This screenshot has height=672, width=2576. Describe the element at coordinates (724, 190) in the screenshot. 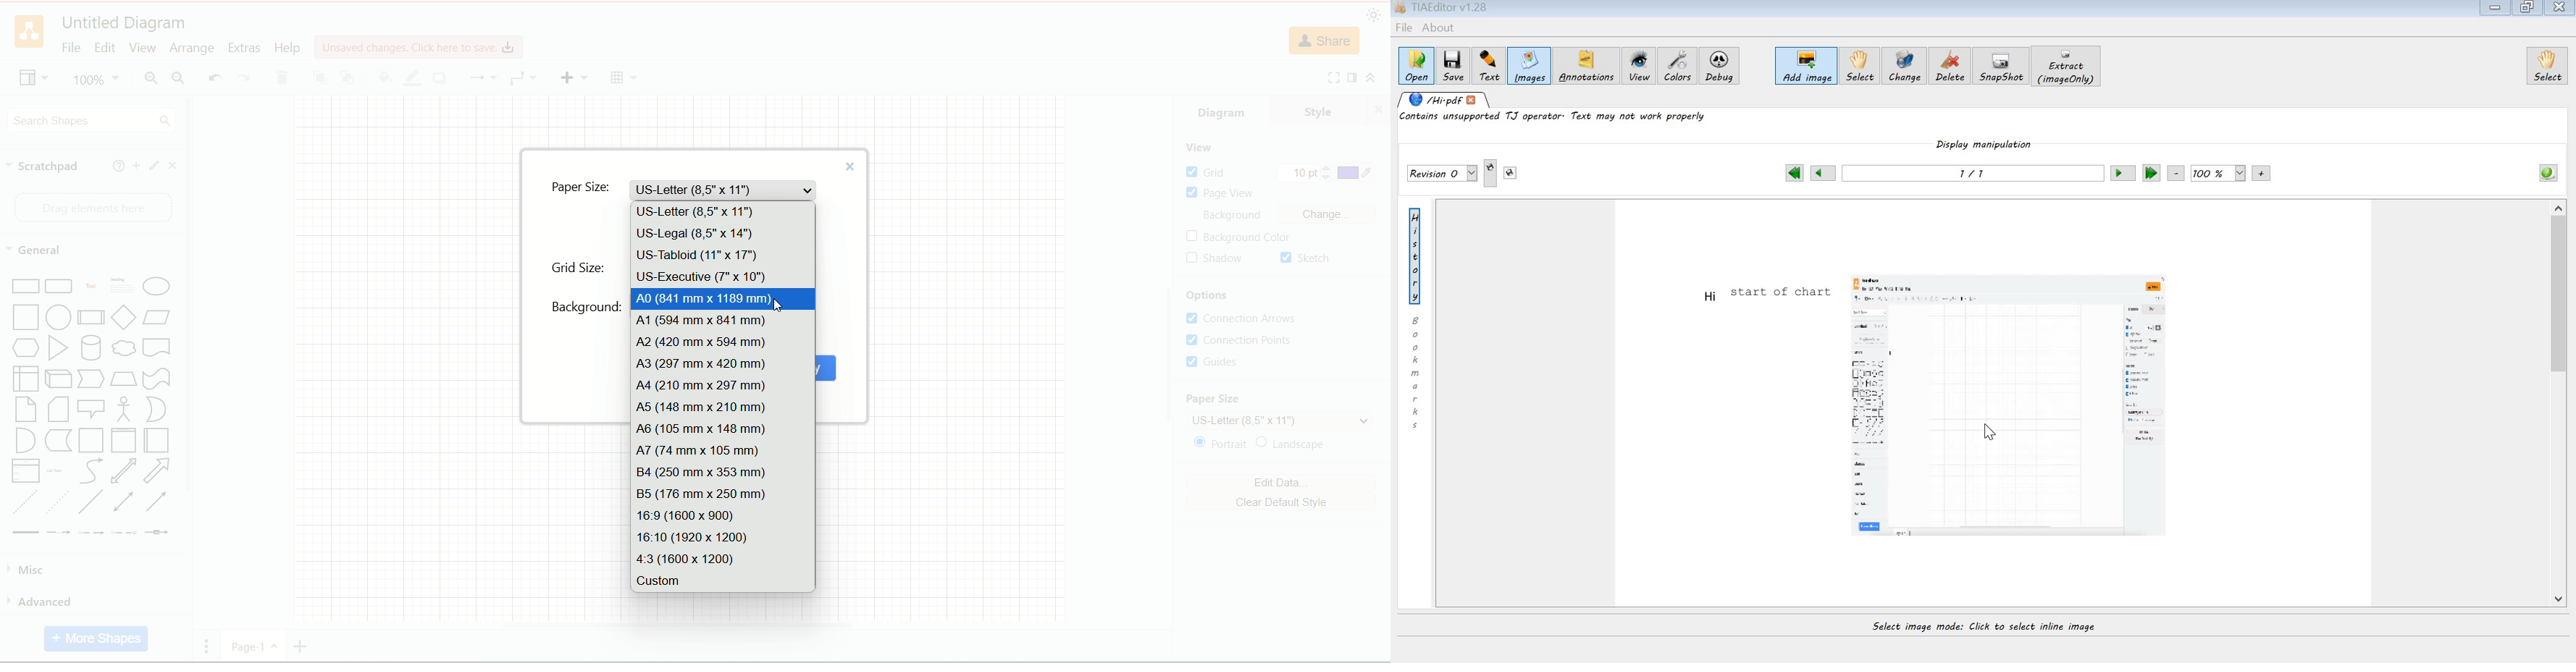

I see `US-letter` at that location.